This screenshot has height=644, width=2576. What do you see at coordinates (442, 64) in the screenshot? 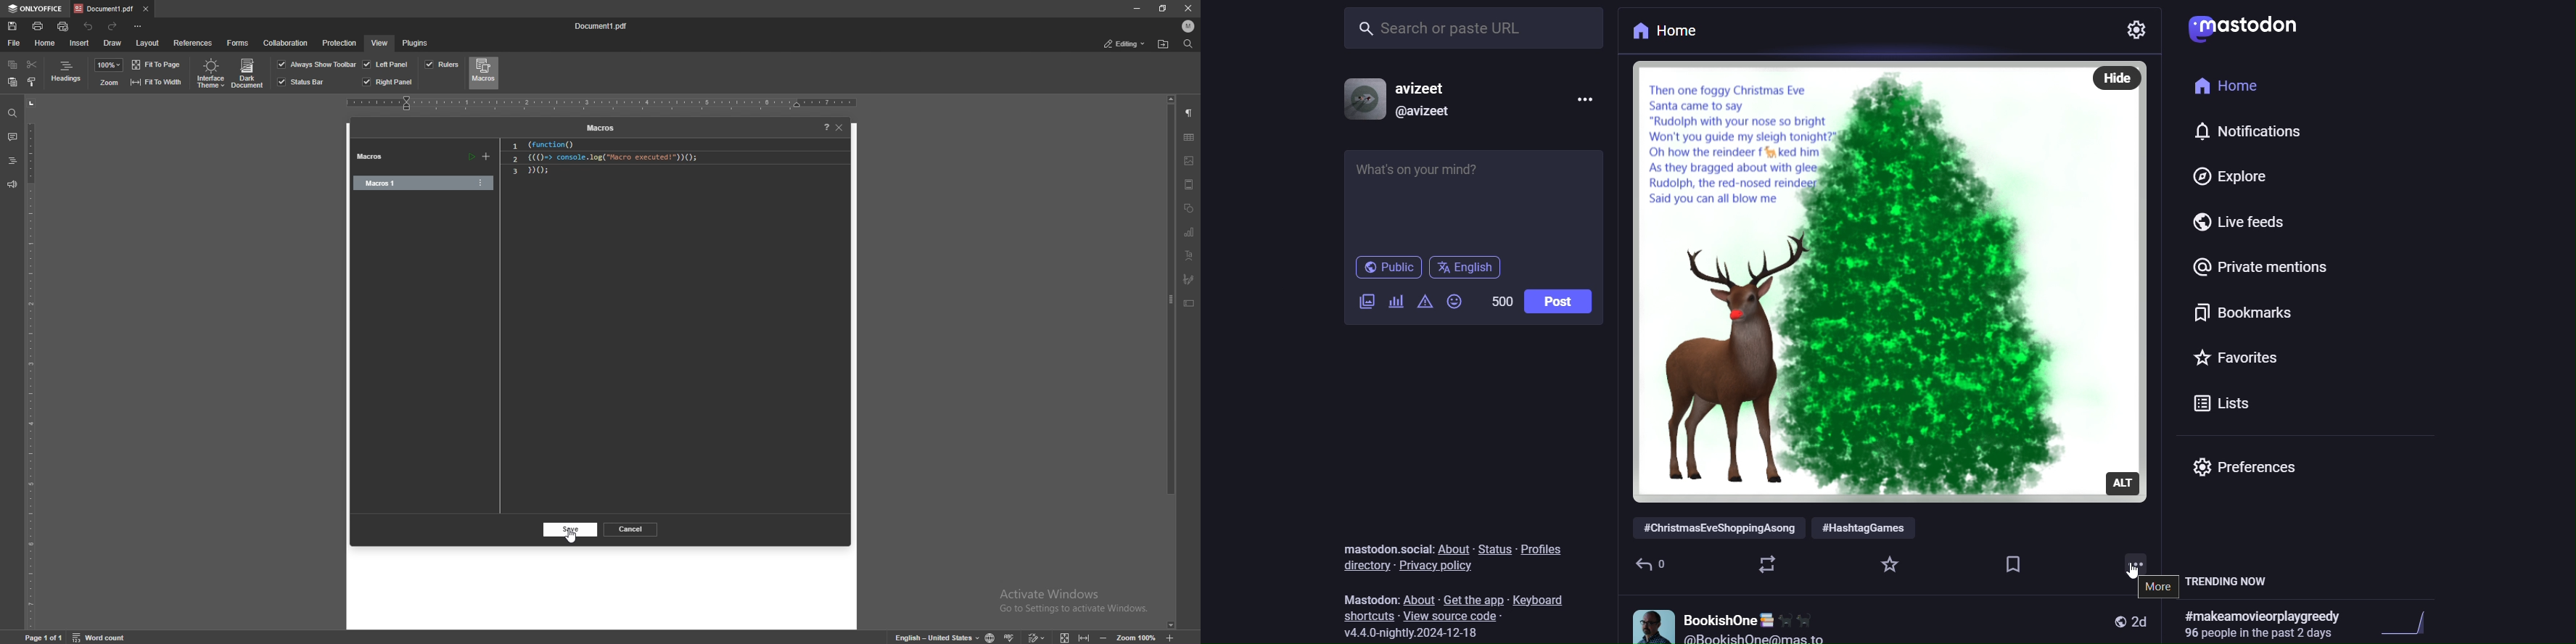
I see `rulers` at bounding box center [442, 64].